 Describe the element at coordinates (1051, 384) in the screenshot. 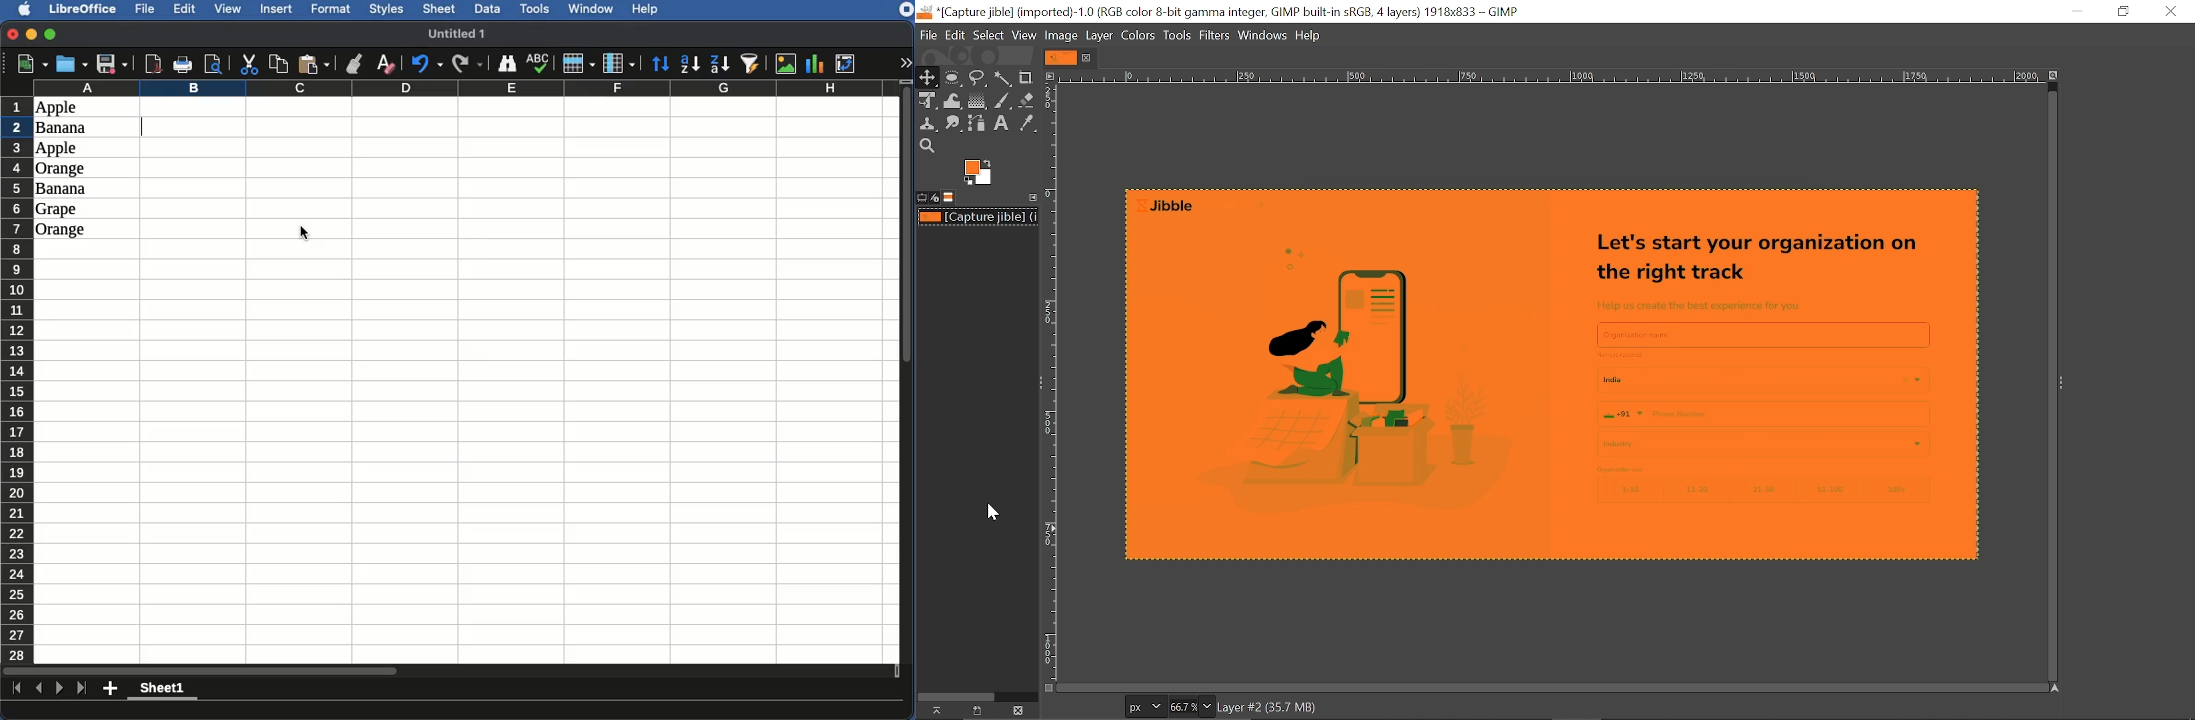

I see `Vertical label` at that location.